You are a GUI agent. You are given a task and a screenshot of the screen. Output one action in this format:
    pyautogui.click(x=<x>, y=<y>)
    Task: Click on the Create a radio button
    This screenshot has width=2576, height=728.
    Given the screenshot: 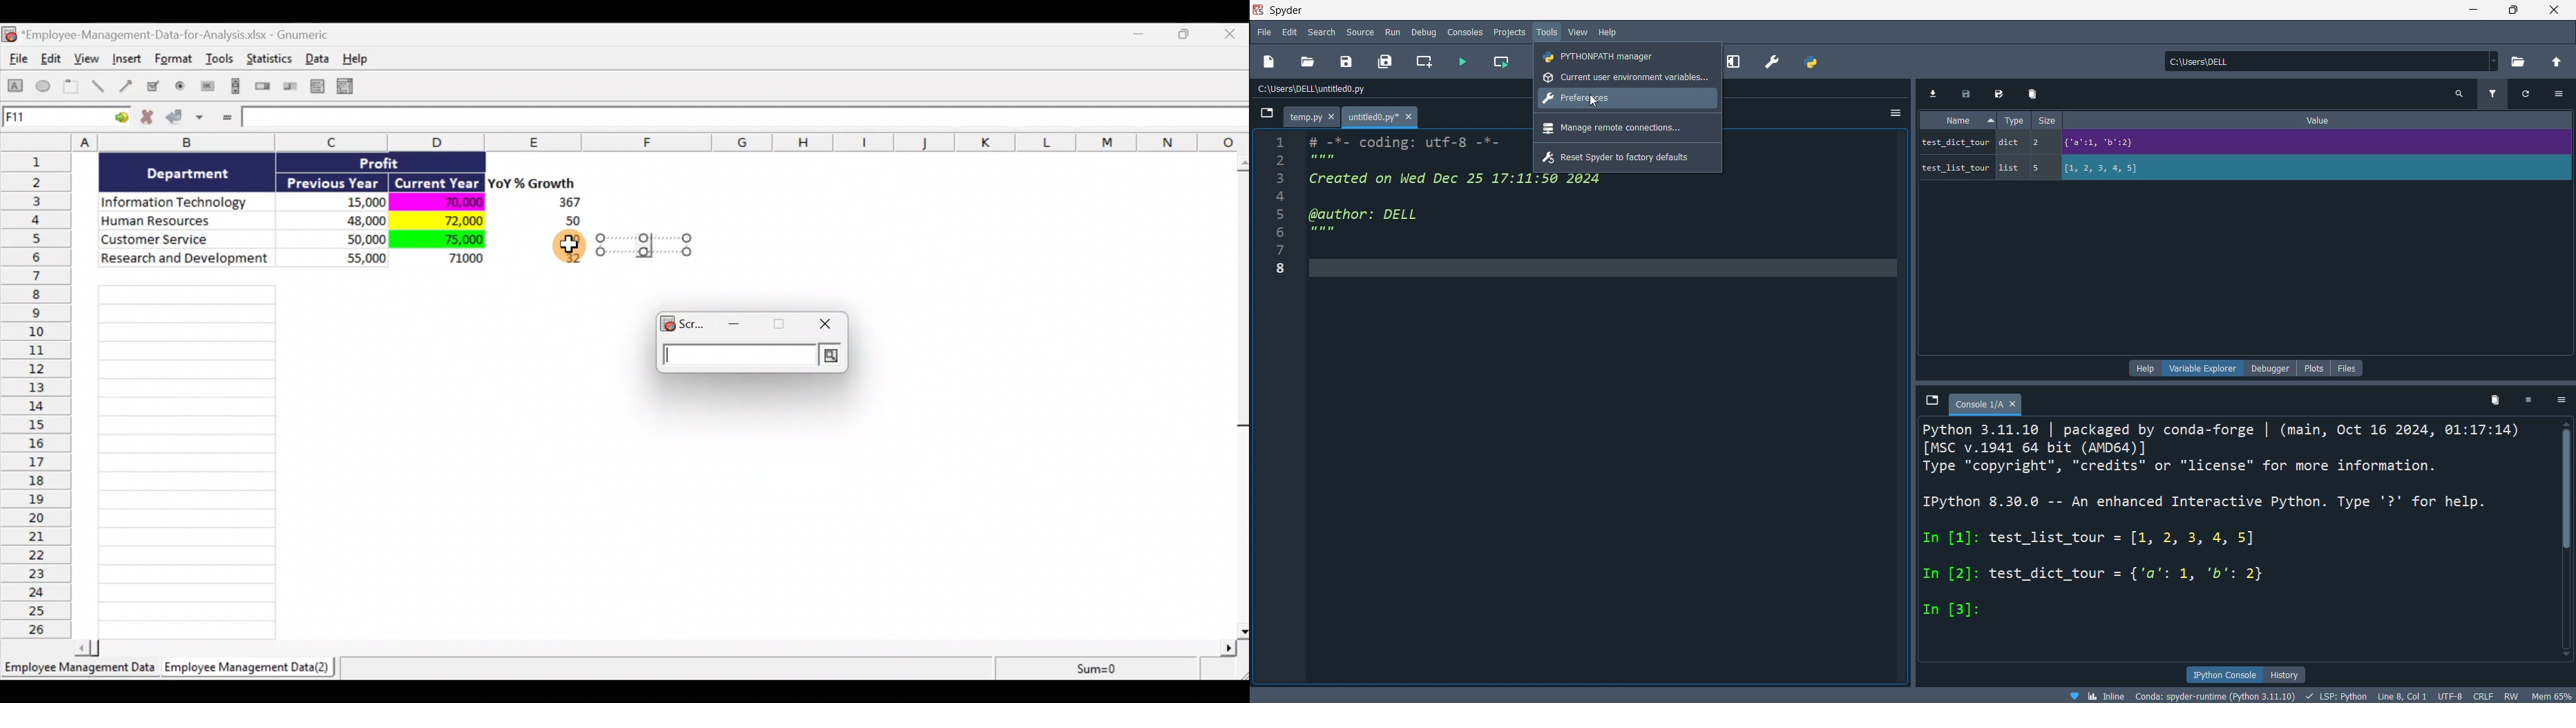 What is the action you would take?
    pyautogui.click(x=181, y=88)
    